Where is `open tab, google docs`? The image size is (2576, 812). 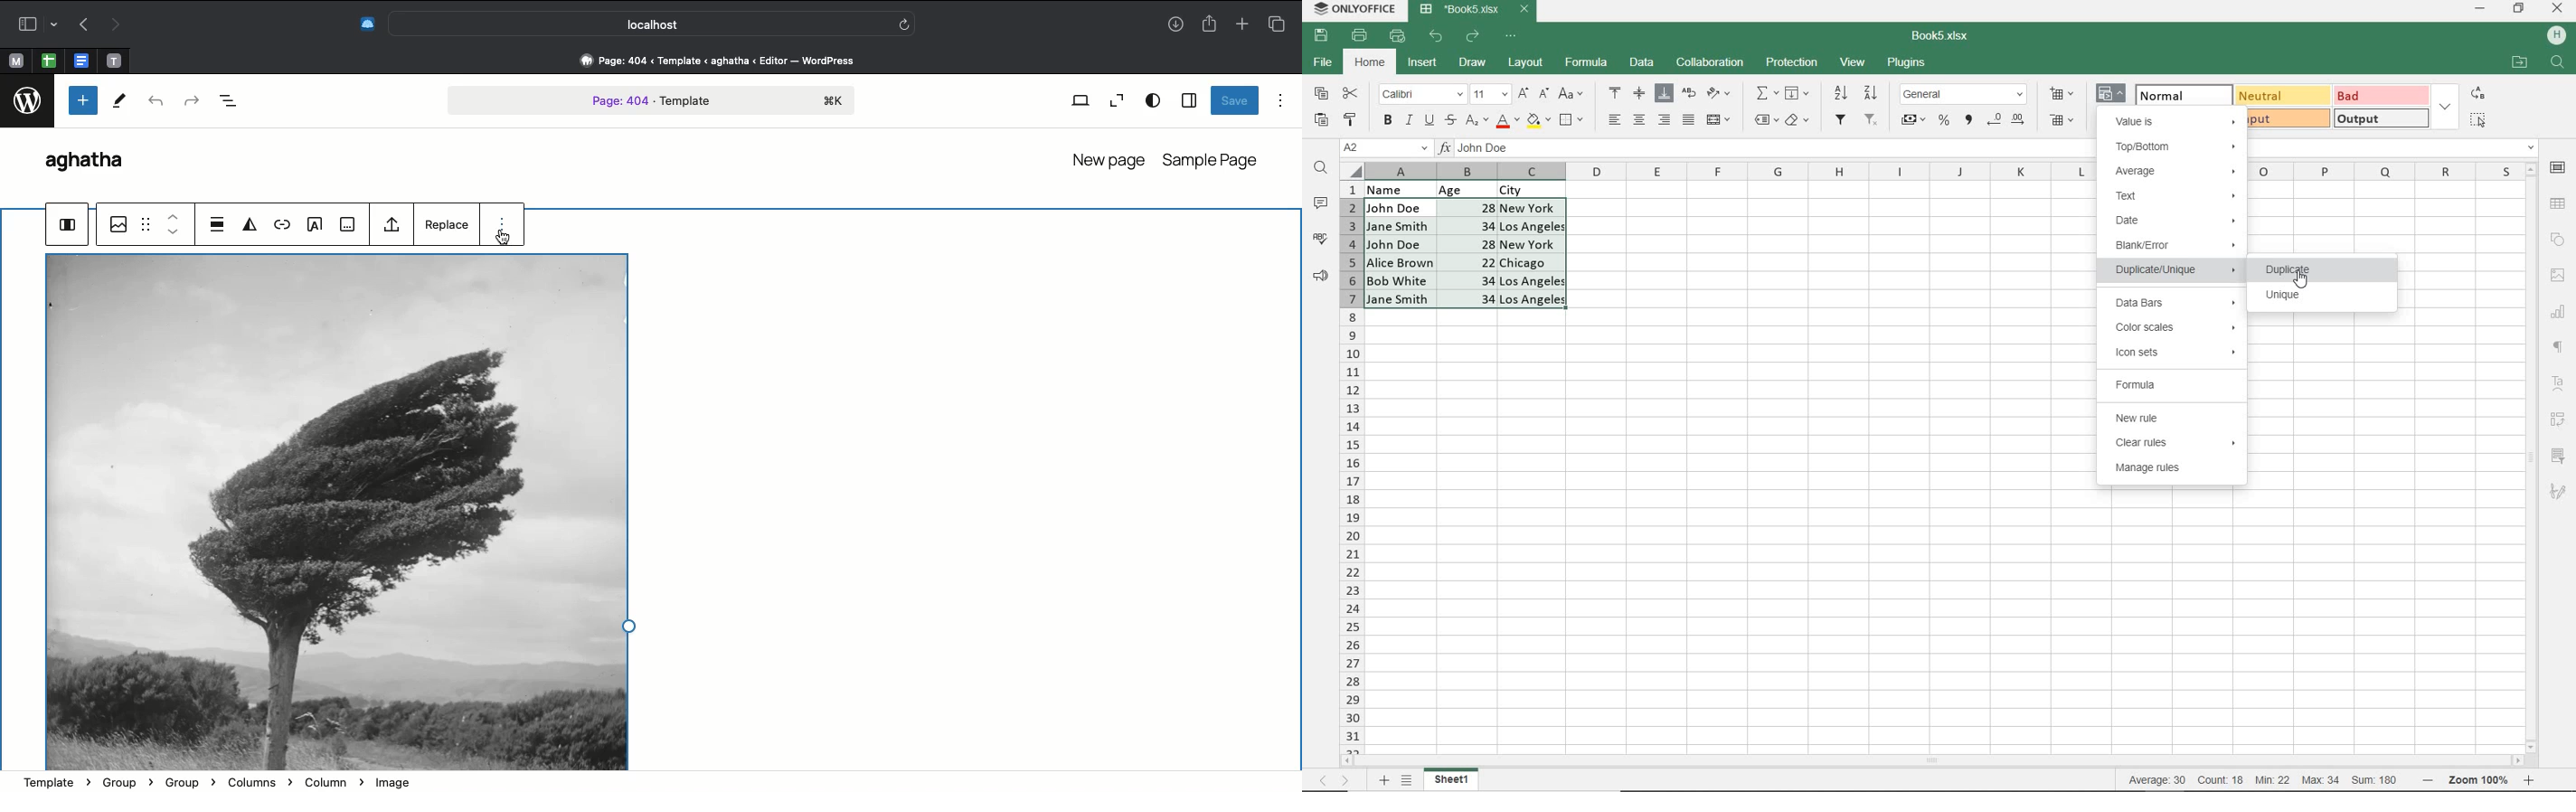 open tab, google docs is located at coordinates (80, 61).